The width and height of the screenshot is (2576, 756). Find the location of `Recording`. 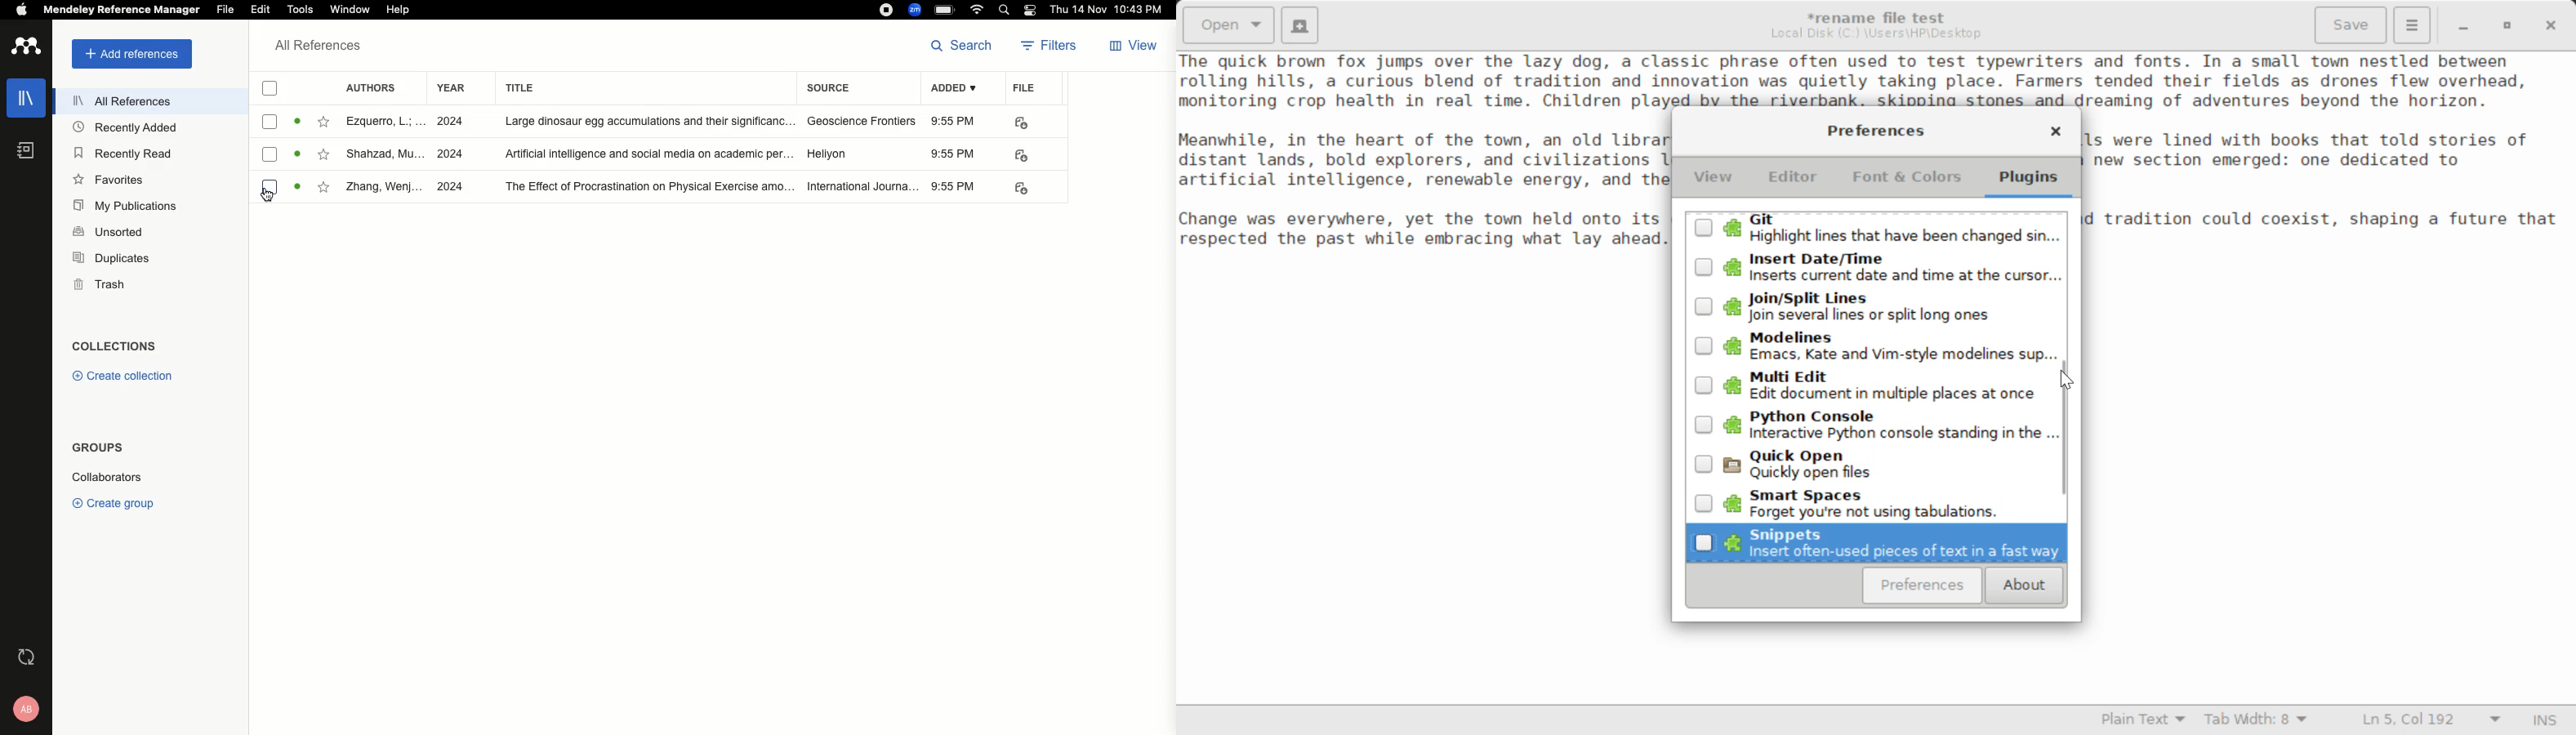

Recording is located at coordinates (887, 8).